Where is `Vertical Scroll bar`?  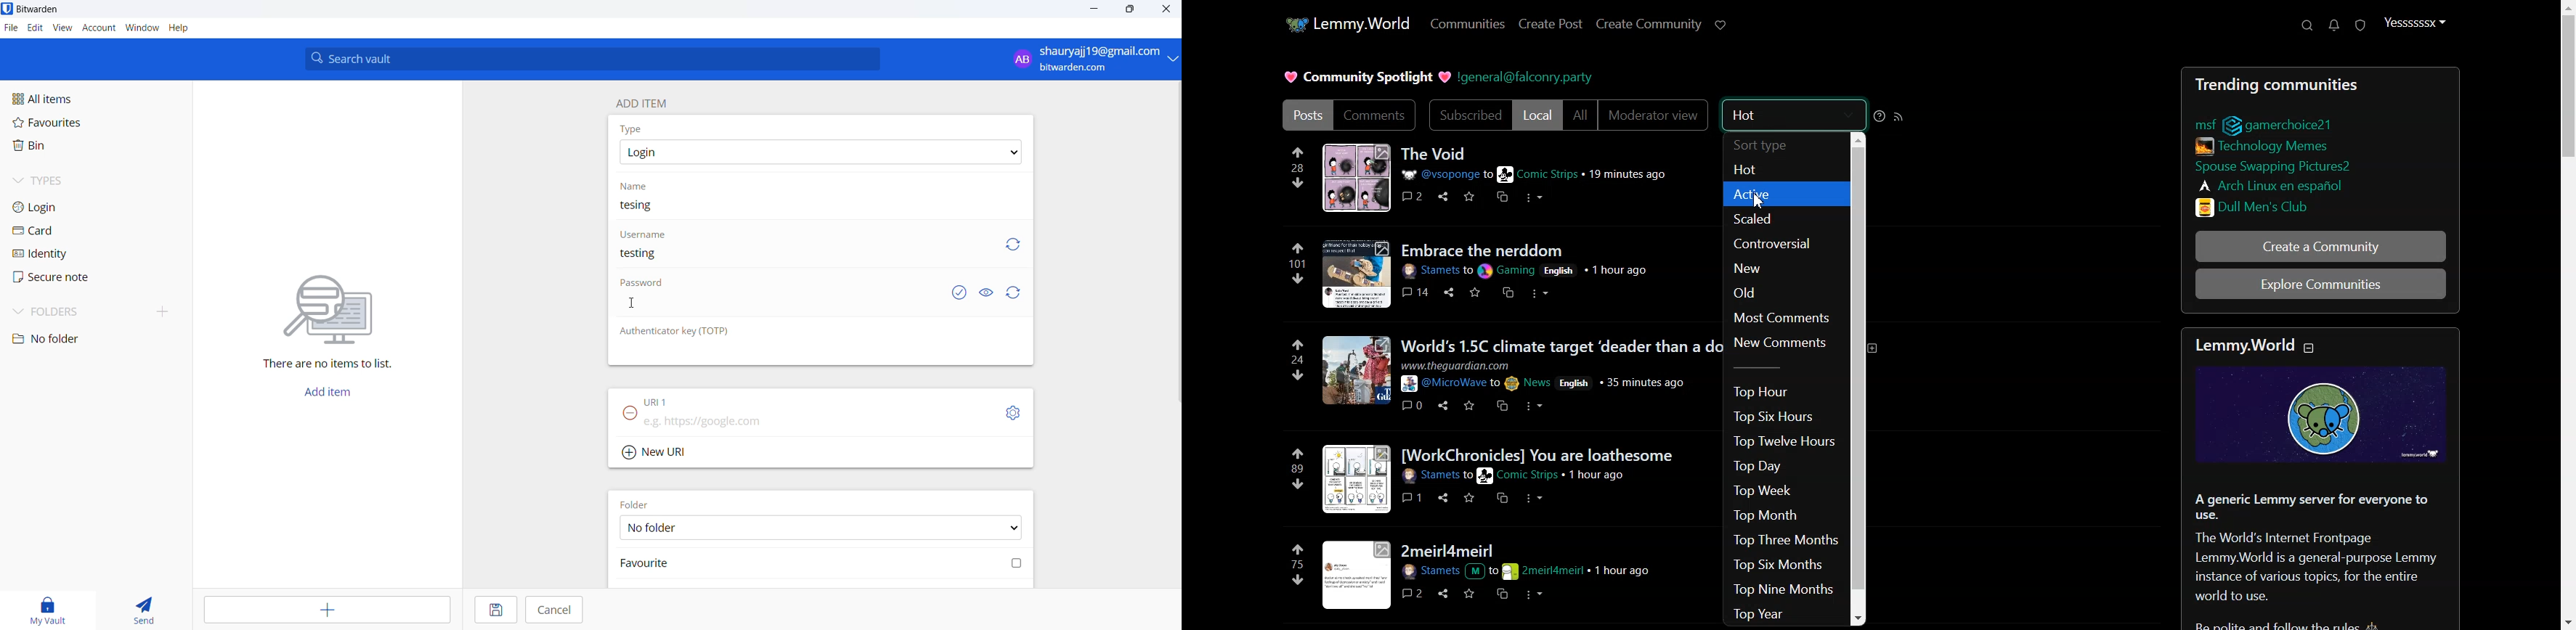 Vertical Scroll bar is located at coordinates (1862, 381).